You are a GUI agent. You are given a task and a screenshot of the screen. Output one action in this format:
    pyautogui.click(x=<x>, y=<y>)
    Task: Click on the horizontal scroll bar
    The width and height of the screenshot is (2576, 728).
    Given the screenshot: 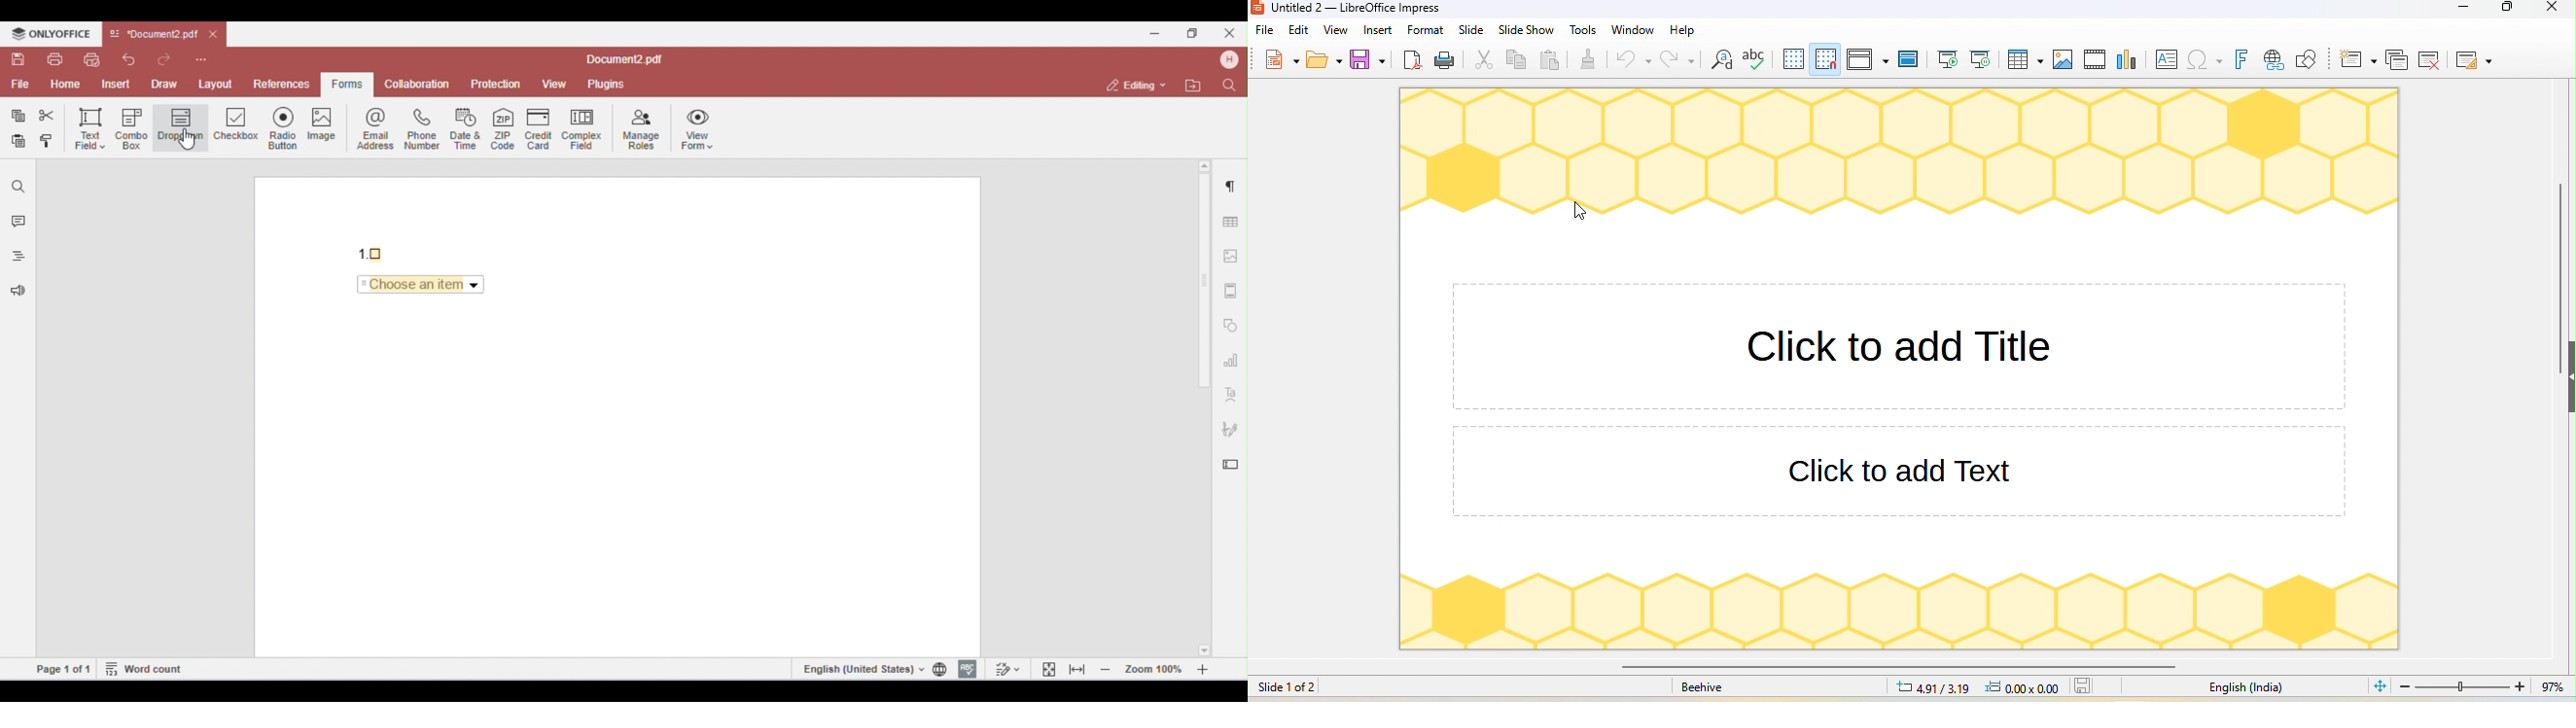 What is the action you would take?
    pyautogui.click(x=1896, y=667)
    